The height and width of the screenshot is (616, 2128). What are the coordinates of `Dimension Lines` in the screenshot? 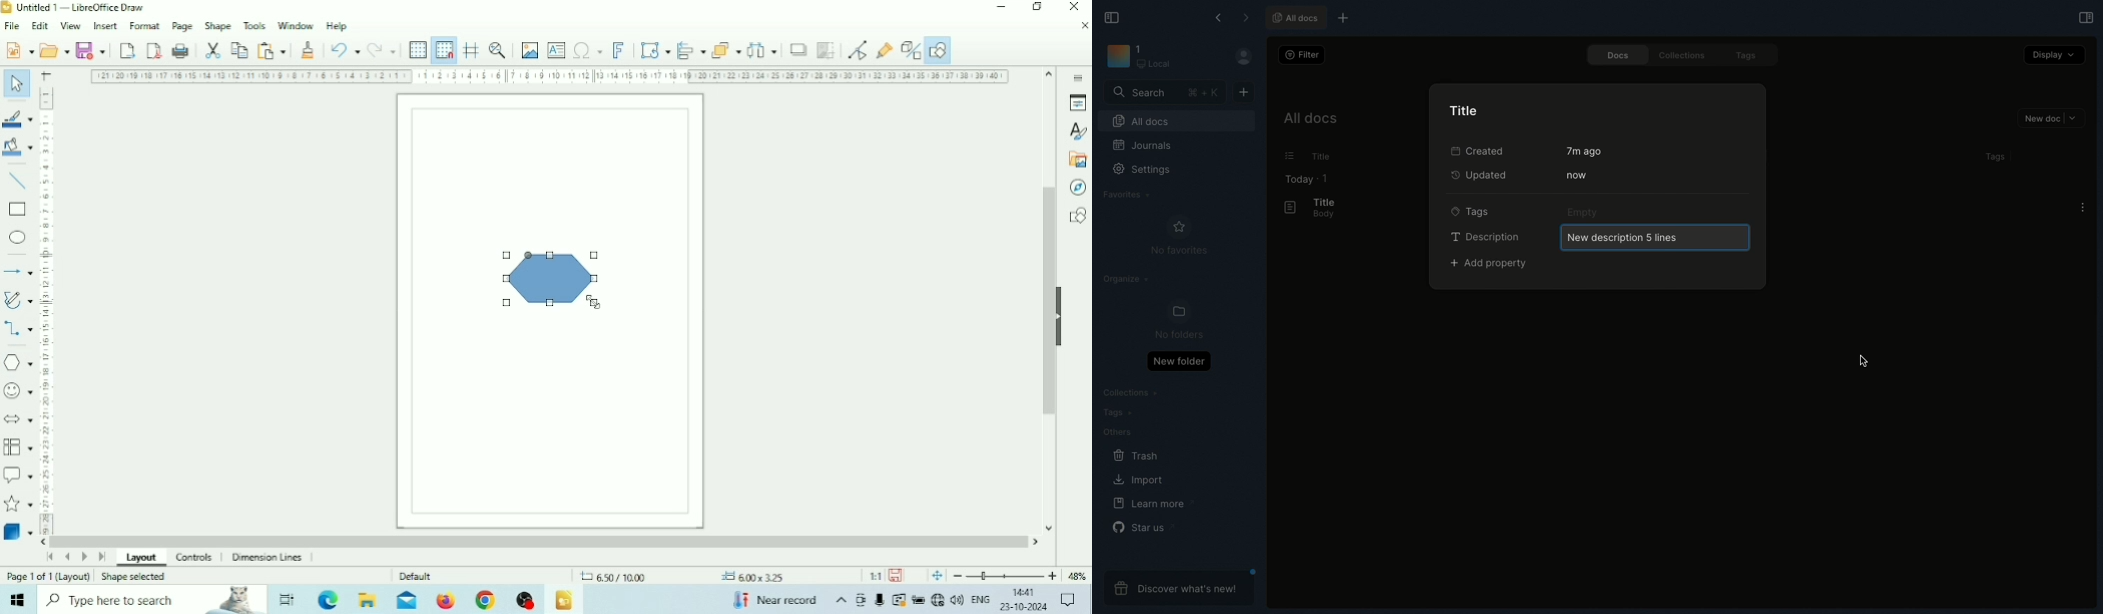 It's located at (270, 558).